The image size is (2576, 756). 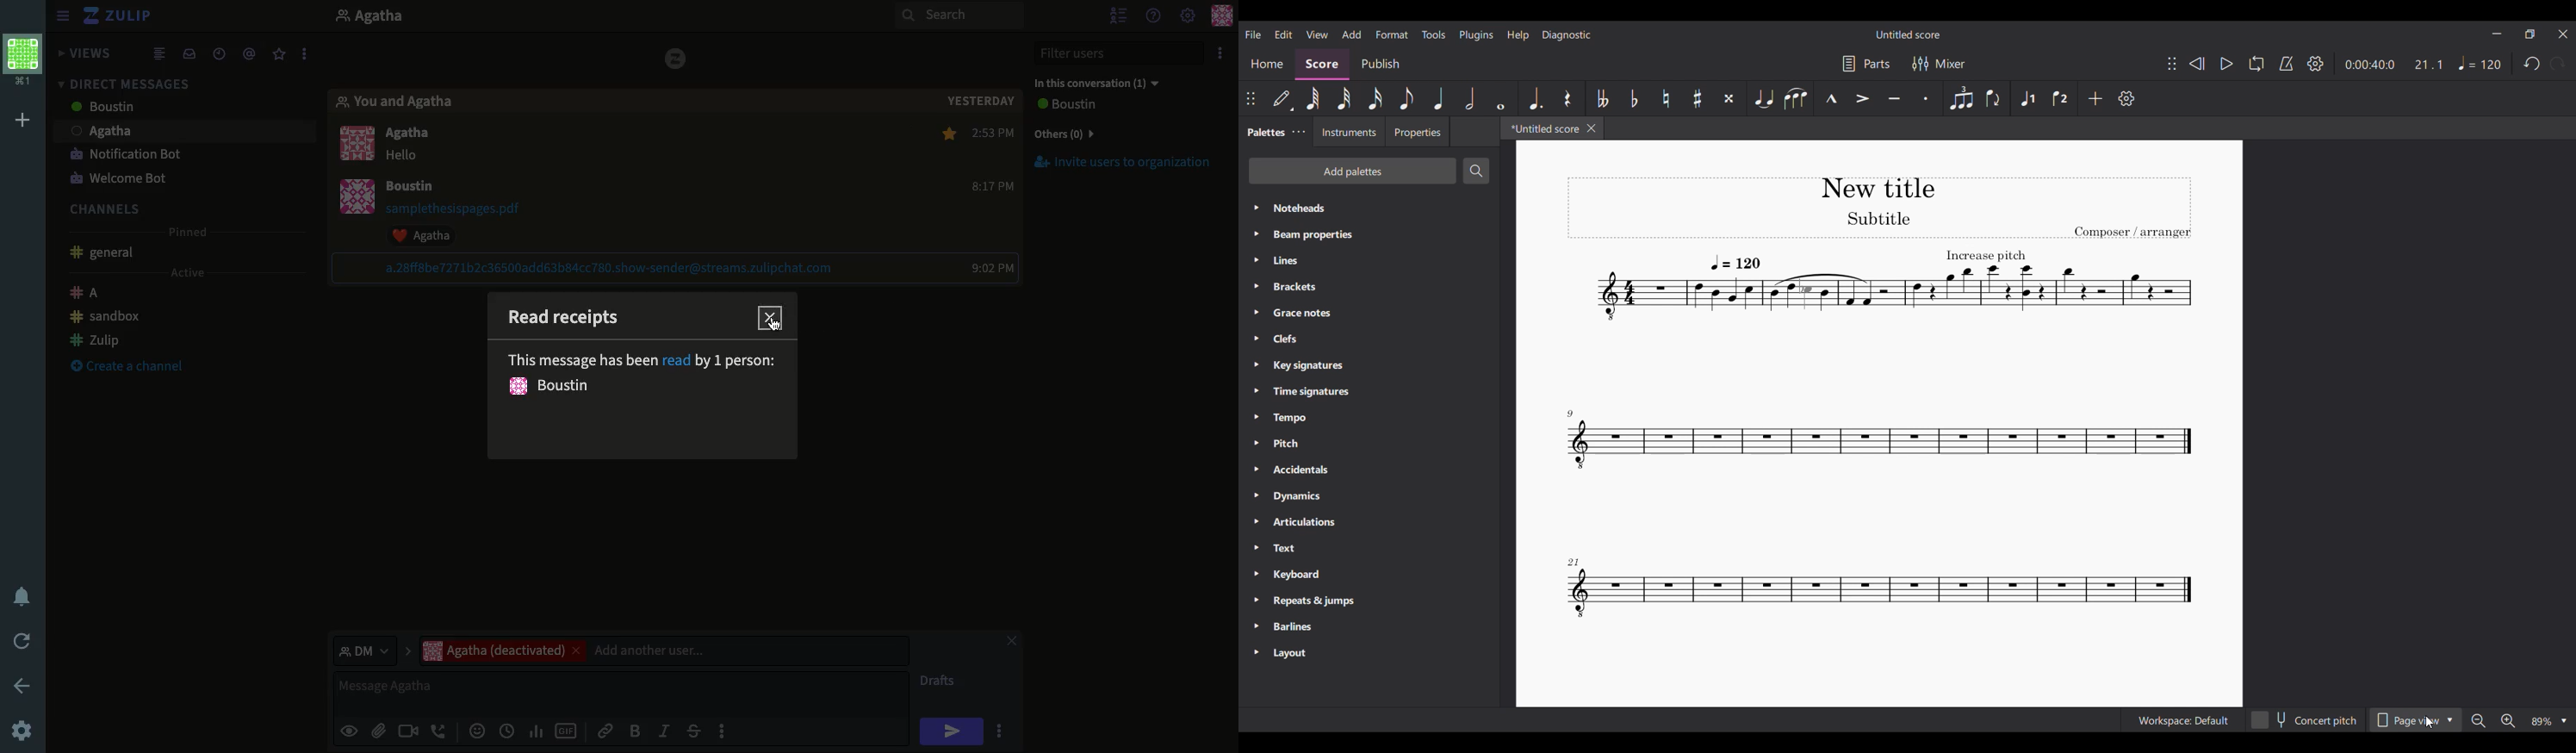 What do you see at coordinates (1317, 34) in the screenshot?
I see `View menu` at bounding box center [1317, 34].